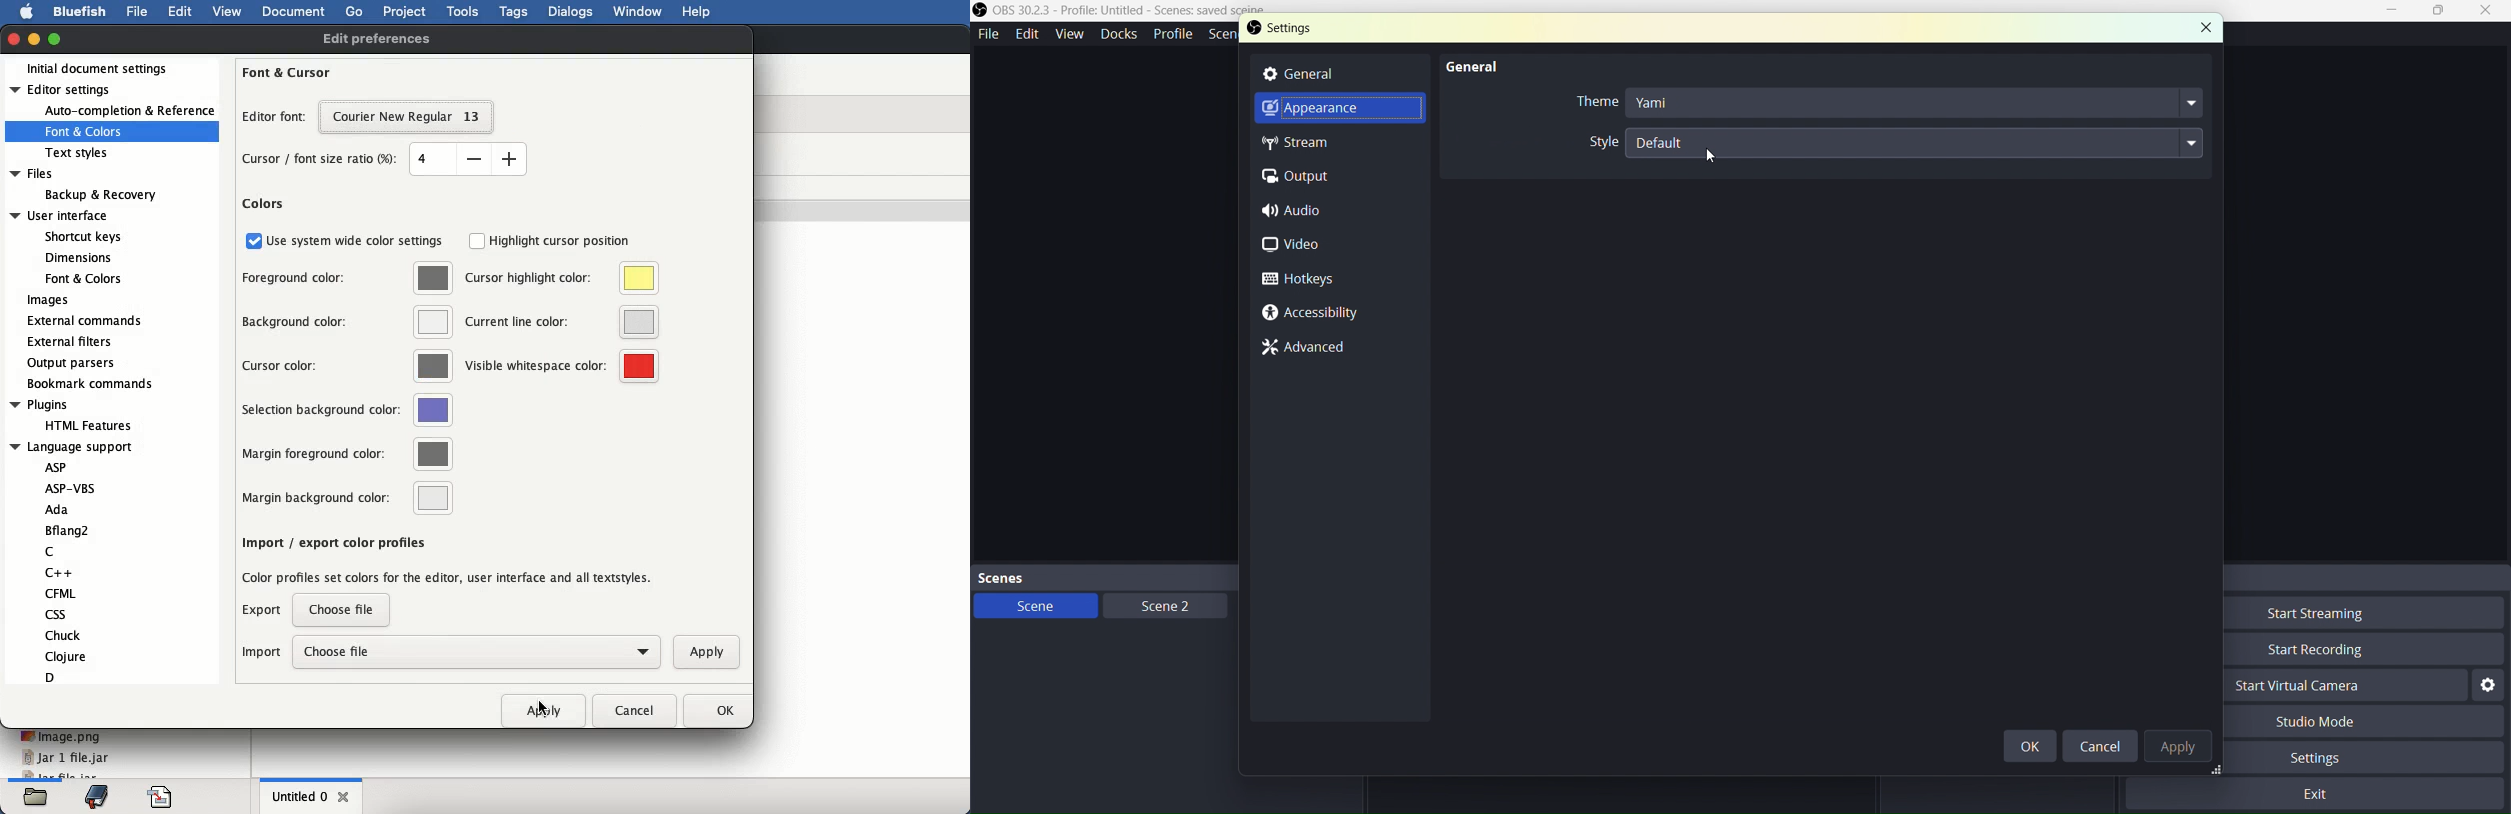  What do you see at coordinates (1705, 164) in the screenshot?
I see `cursor` at bounding box center [1705, 164].